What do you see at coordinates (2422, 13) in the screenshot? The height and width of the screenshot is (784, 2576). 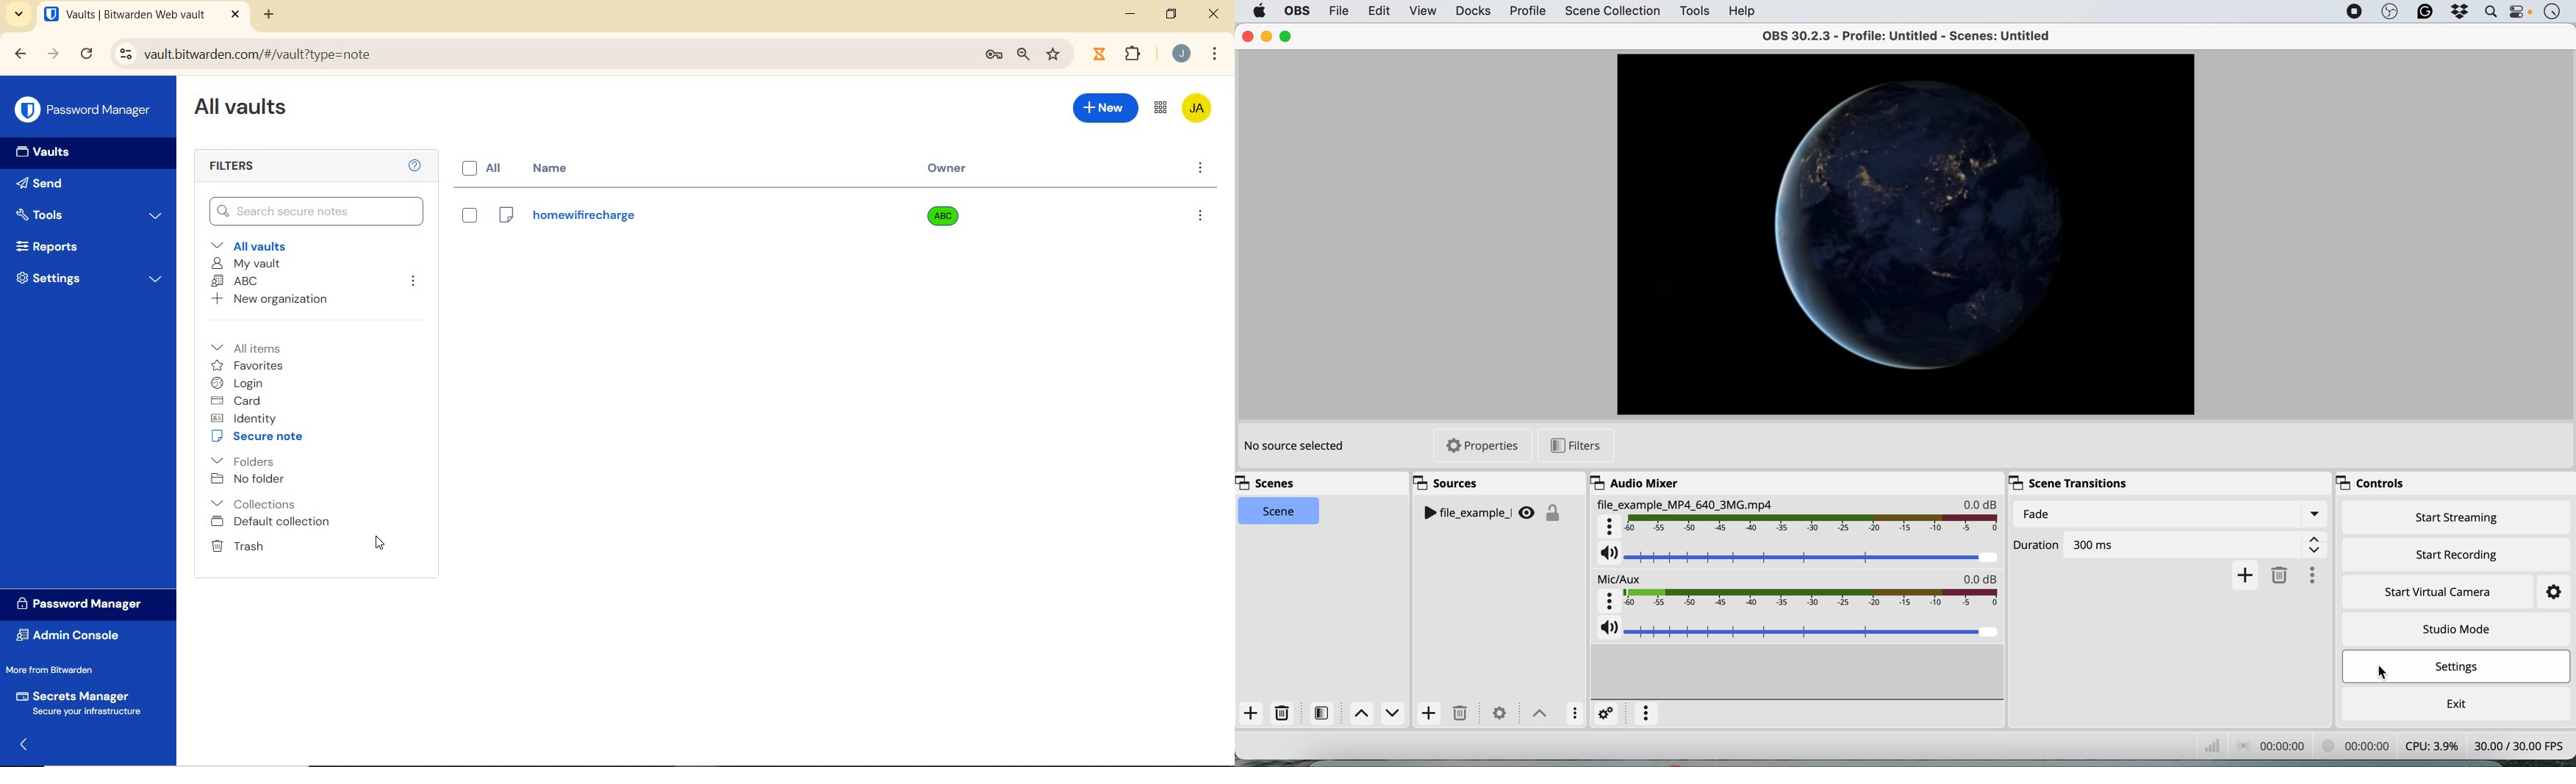 I see `grammarly` at bounding box center [2422, 13].